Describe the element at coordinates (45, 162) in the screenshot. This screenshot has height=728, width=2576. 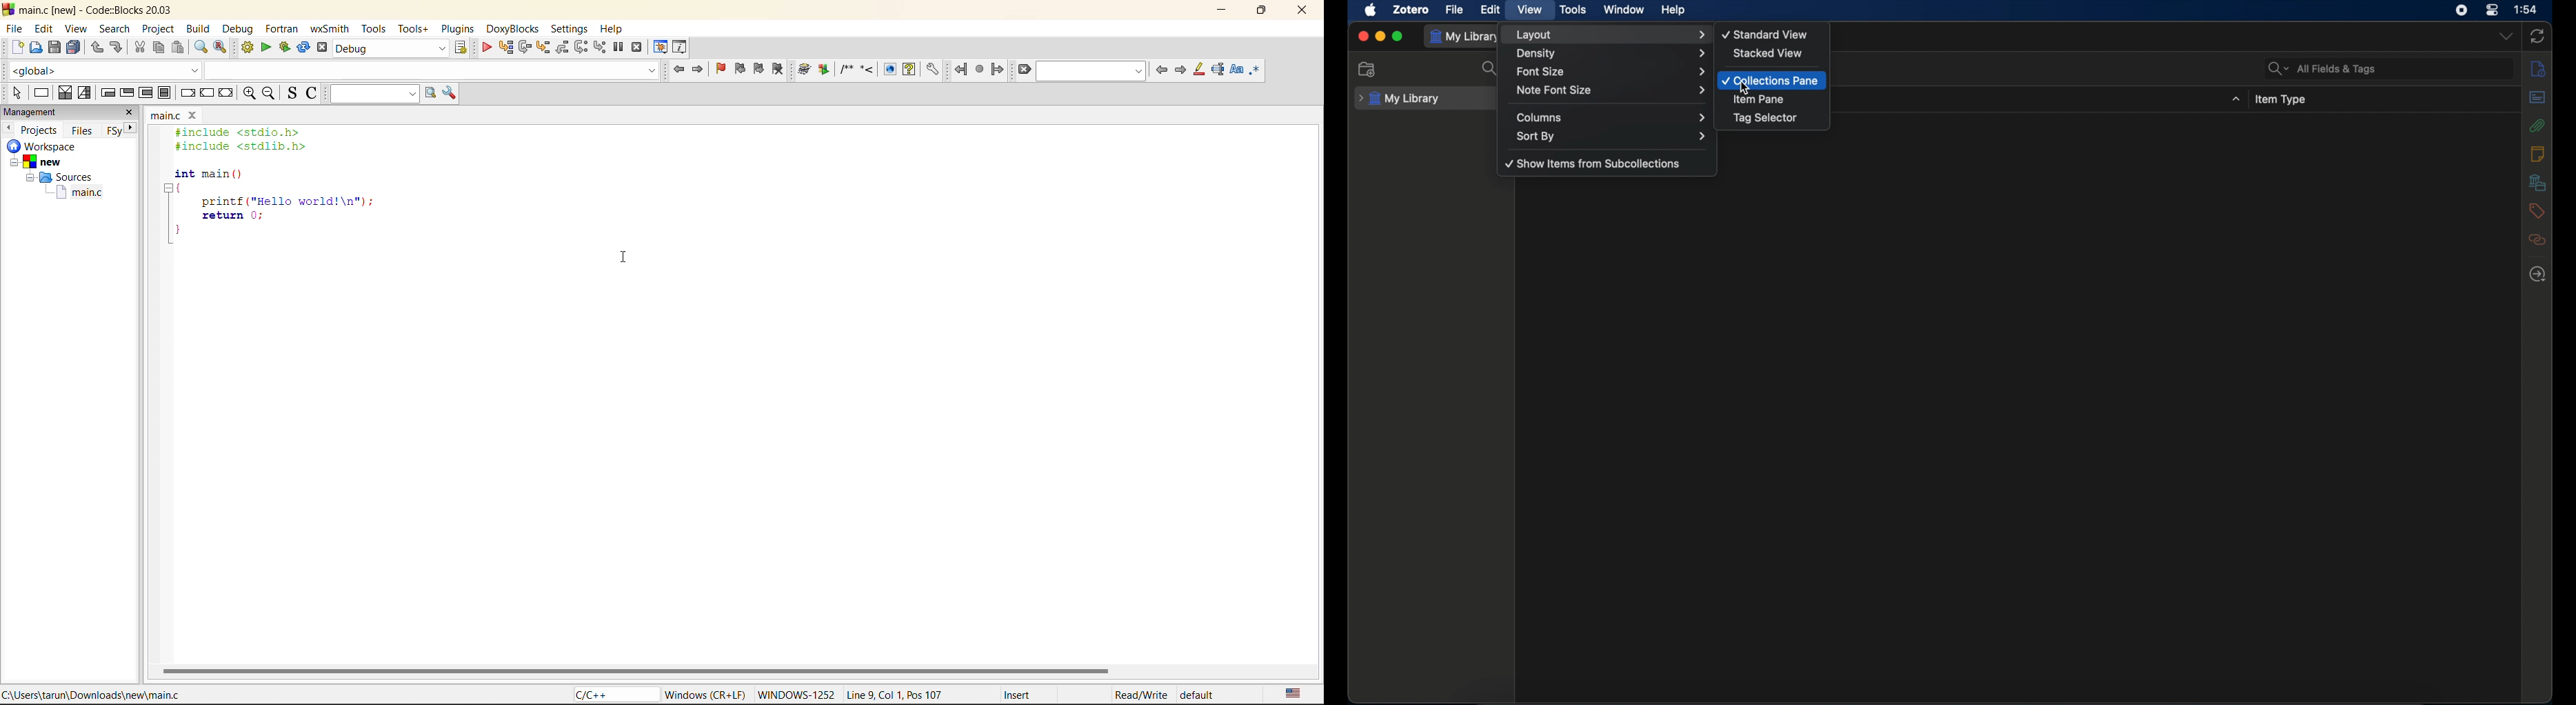
I see `New` at that location.